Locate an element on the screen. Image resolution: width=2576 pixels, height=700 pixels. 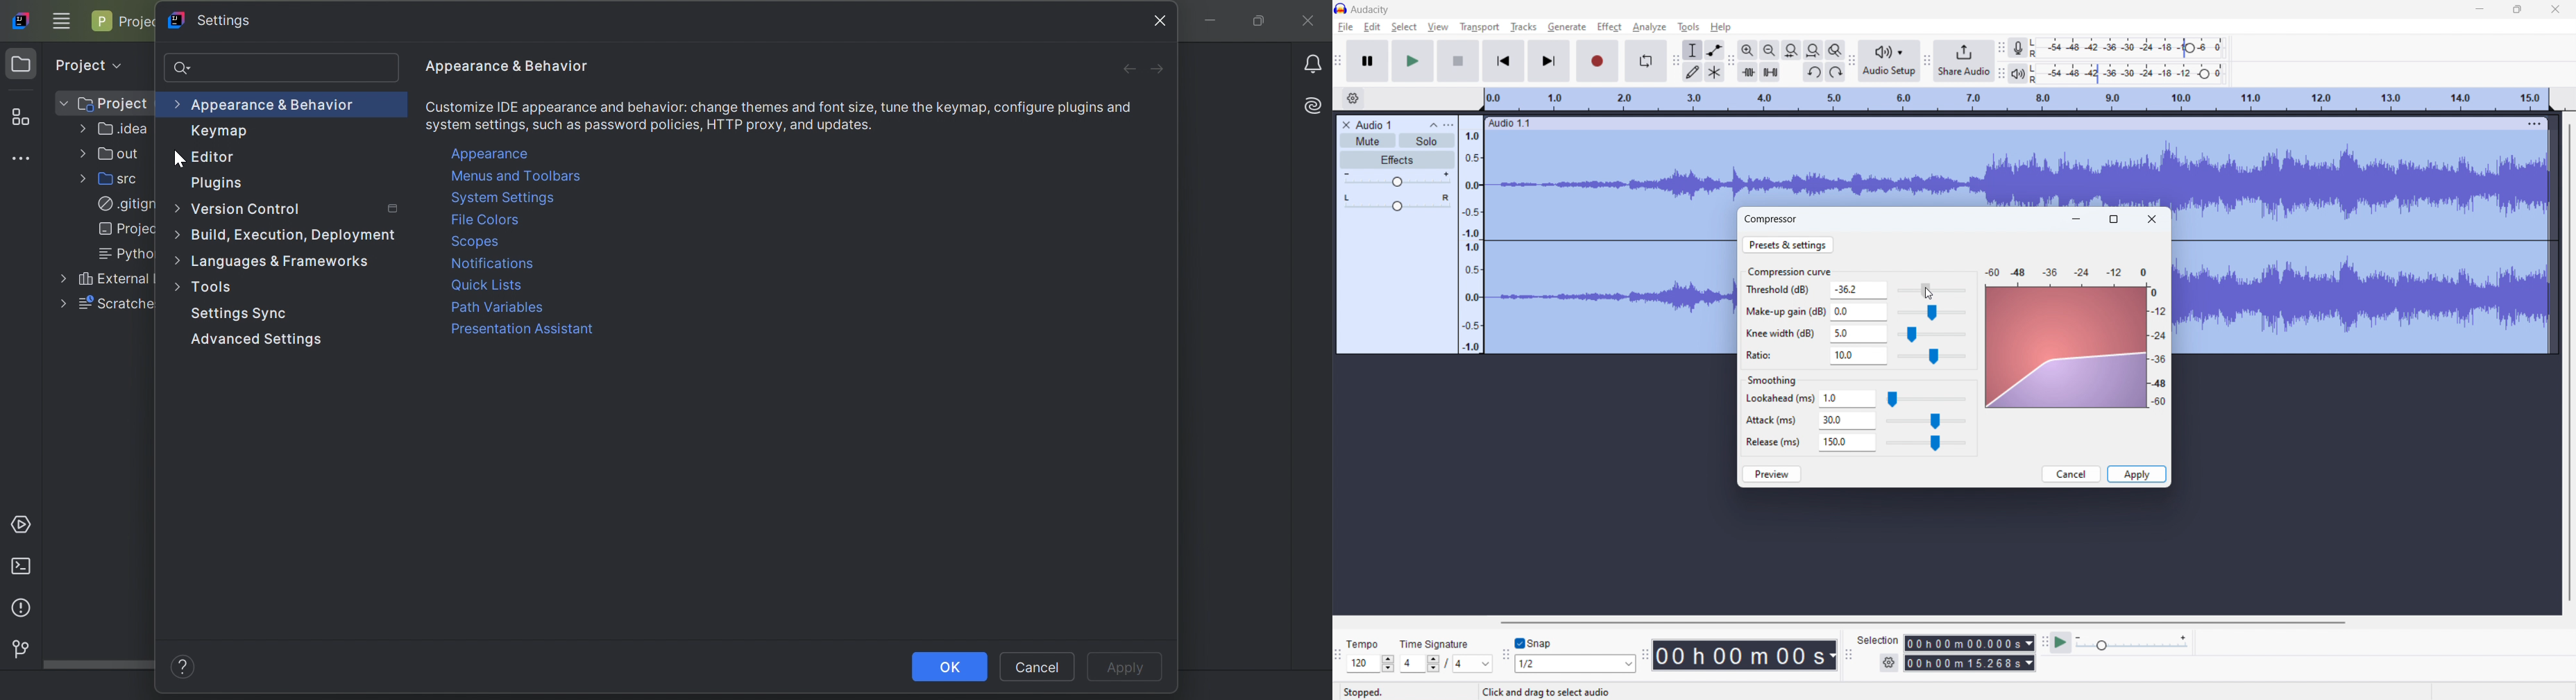
graph updating is located at coordinates (2067, 348).